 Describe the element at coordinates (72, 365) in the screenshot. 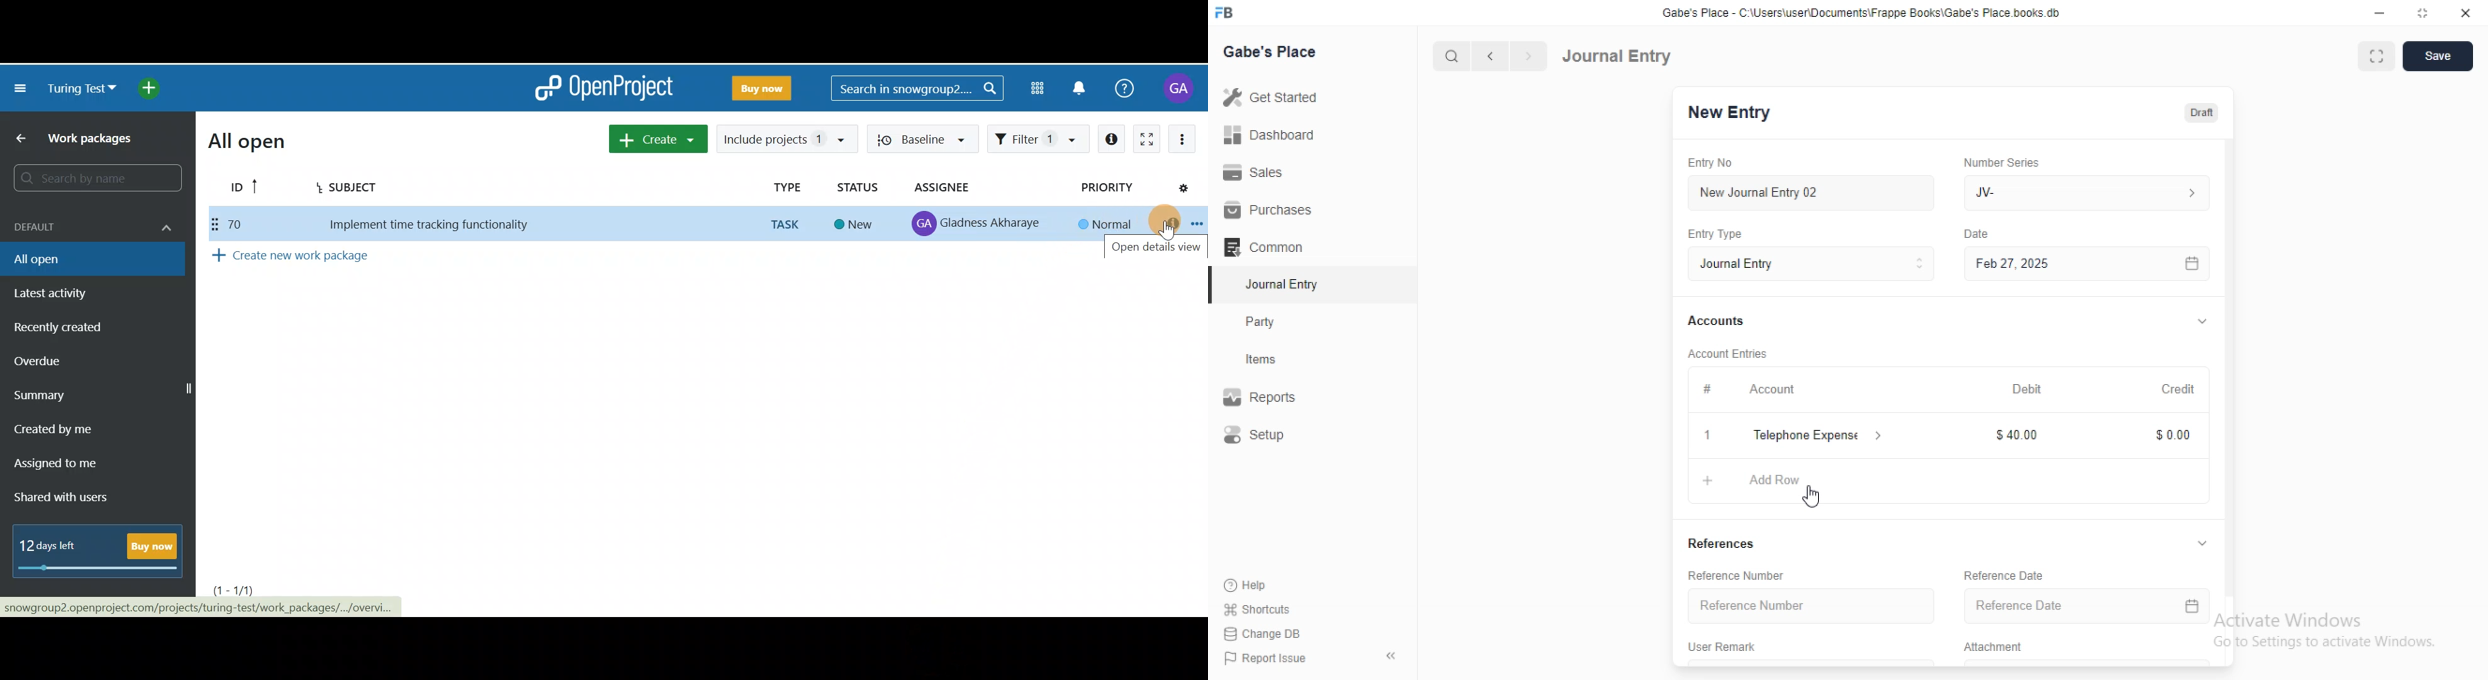

I see `Overdue` at that location.